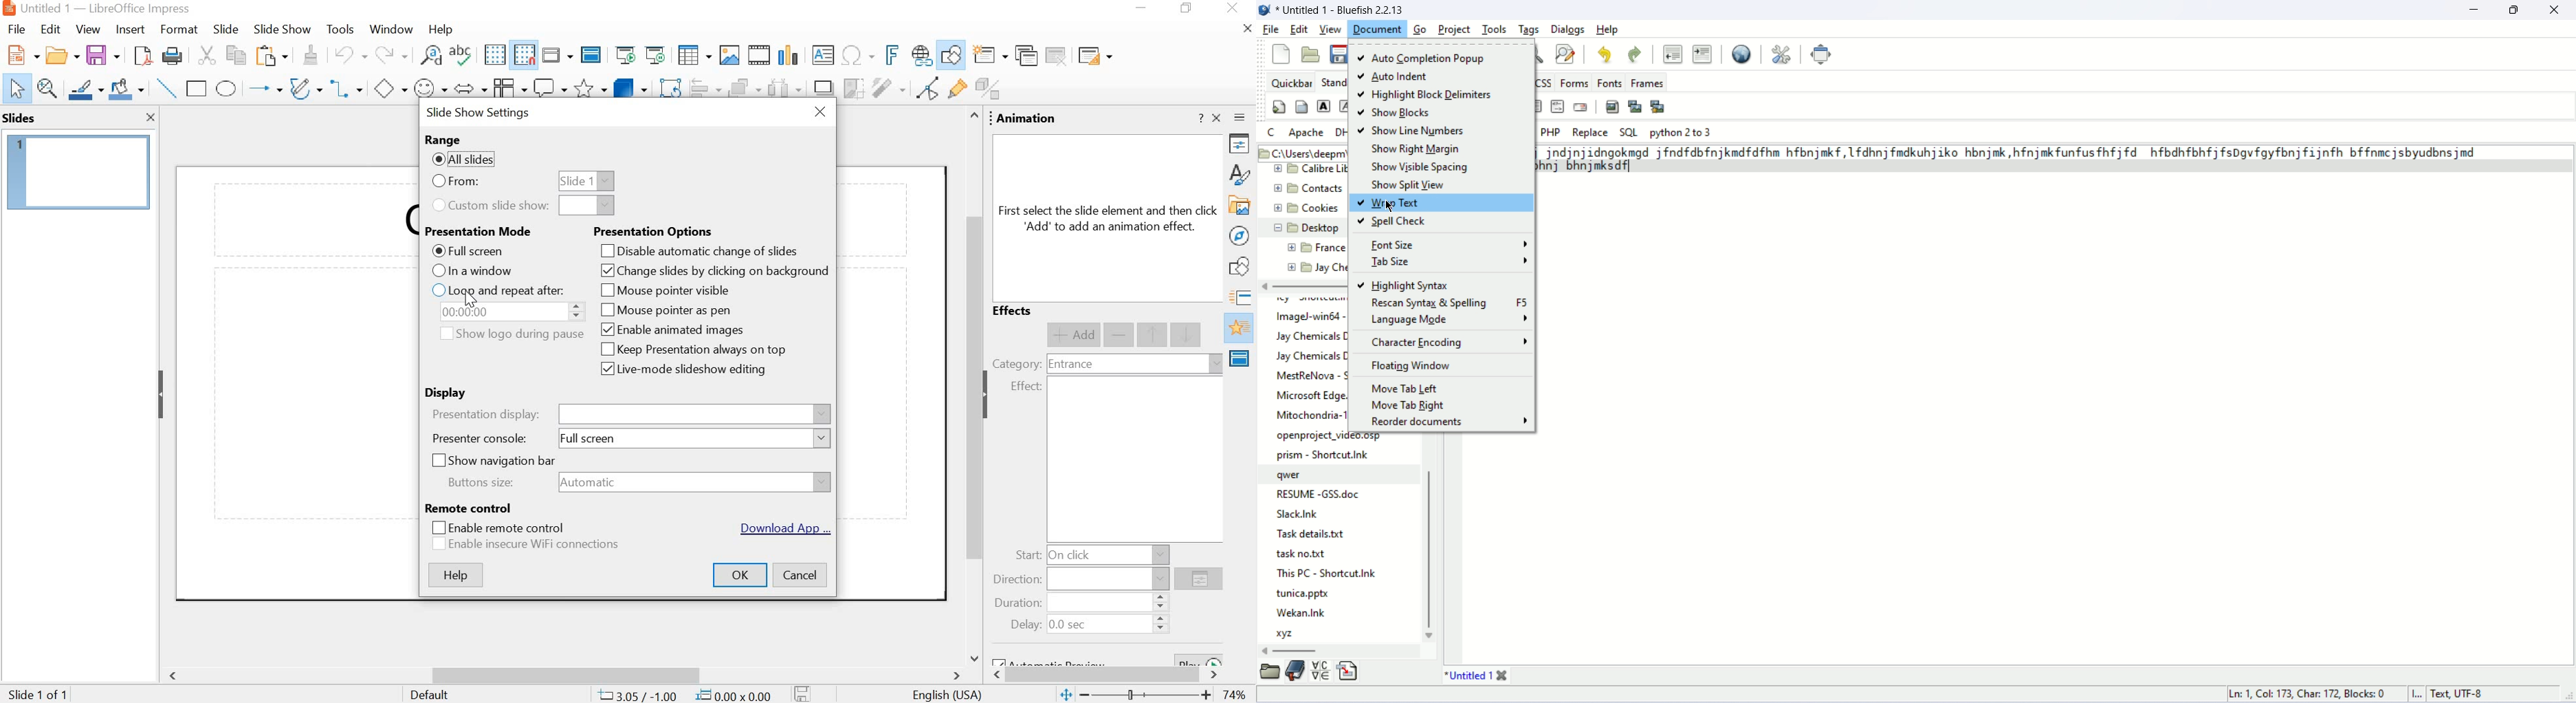  Describe the element at coordinates (1120, 336) in the screenshot. I see `remove effect` at that location.